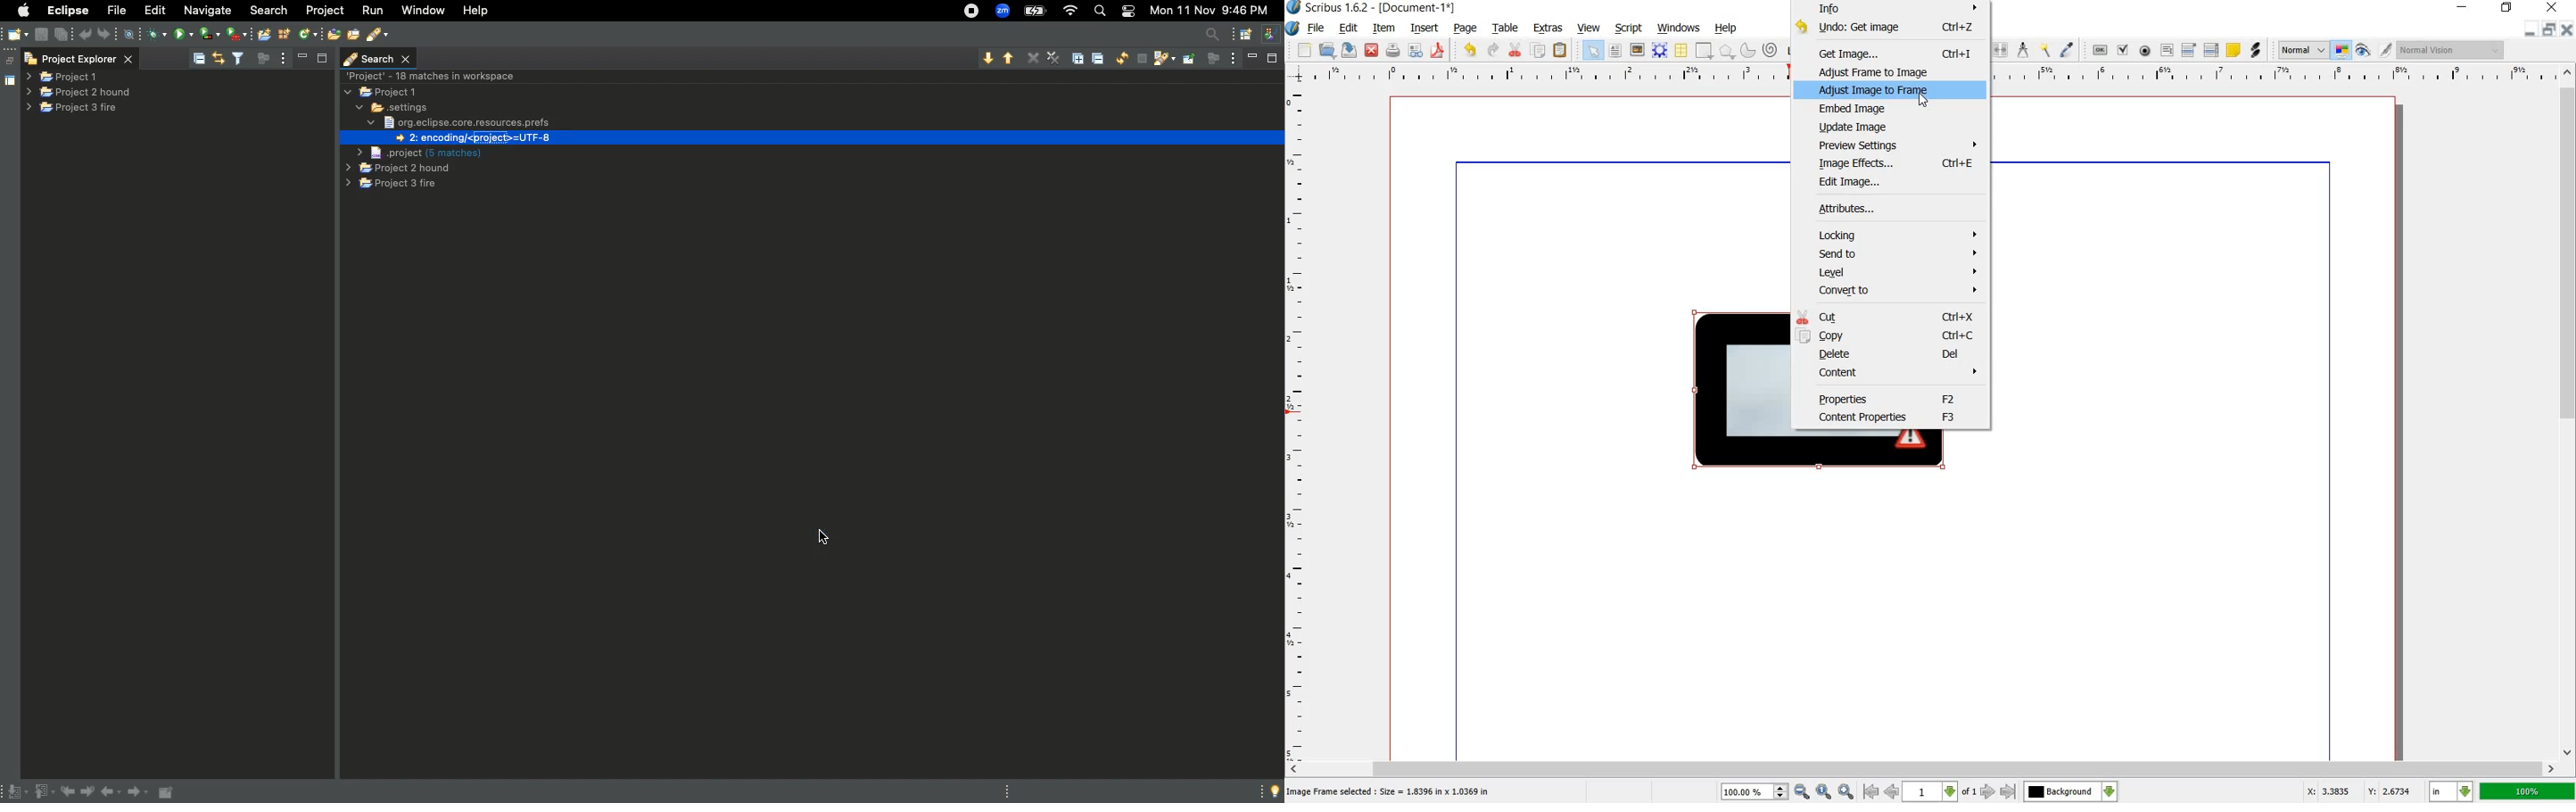 Image resolution: width=2576 pixels, height=812 pixels. Describe the element at coordinates (1892, 354) in the screenshot. I see `delete` at that location.